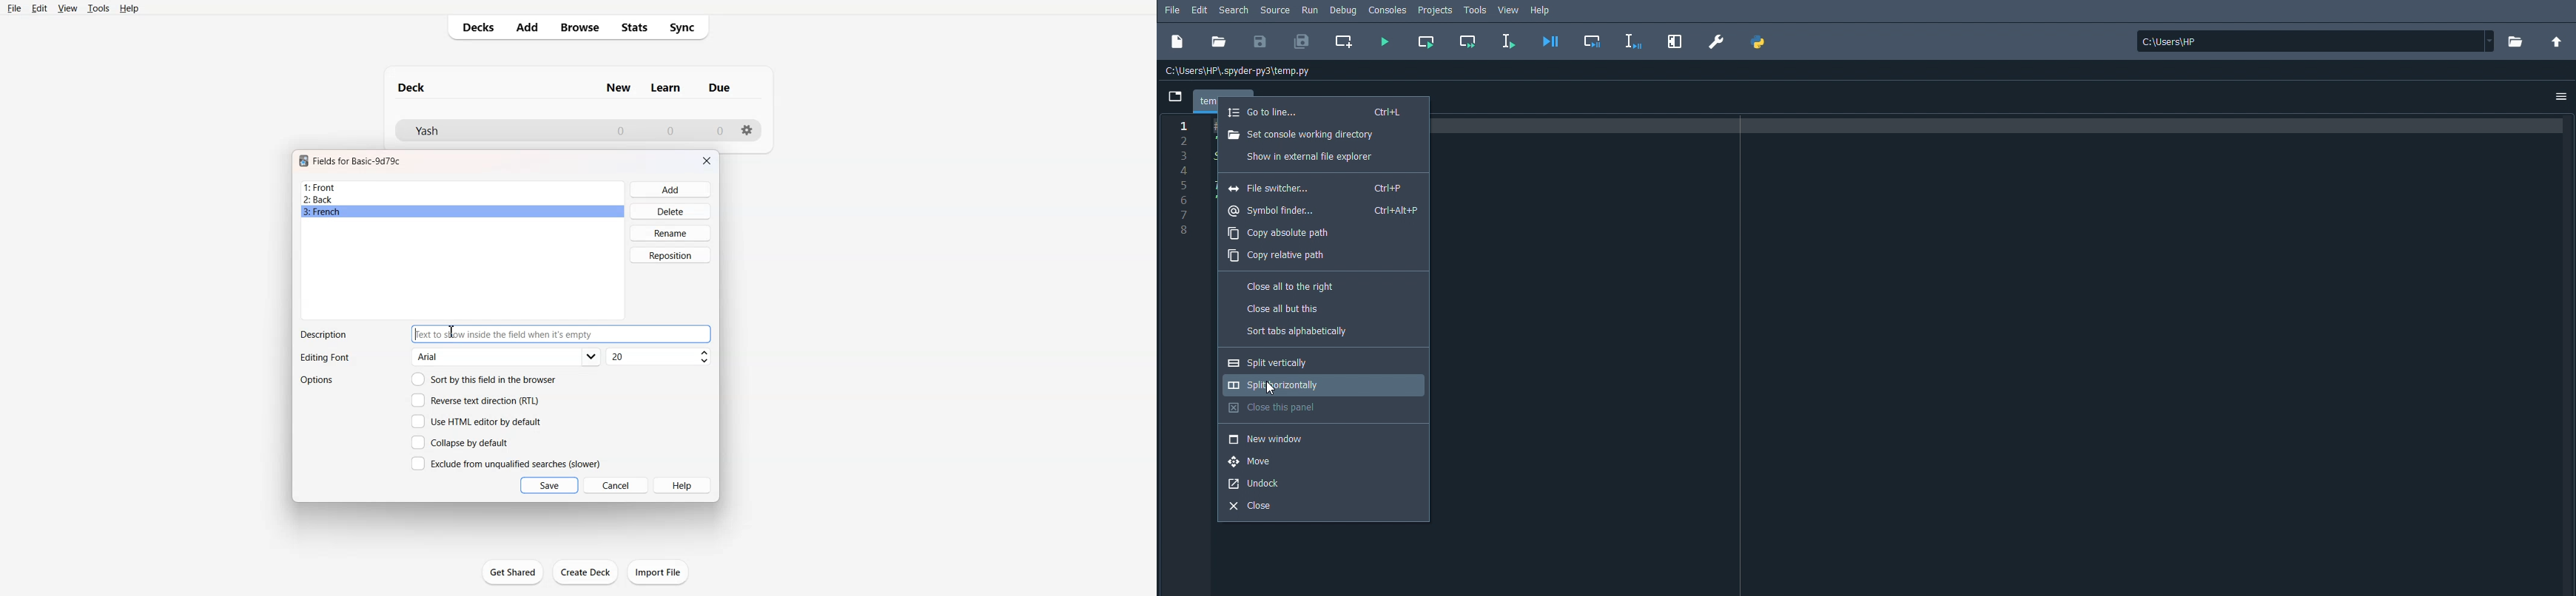 The image size is (2576, 616). Describe the element at coordinates (98, 8) in the screenshot. I see `Tools` at that location.